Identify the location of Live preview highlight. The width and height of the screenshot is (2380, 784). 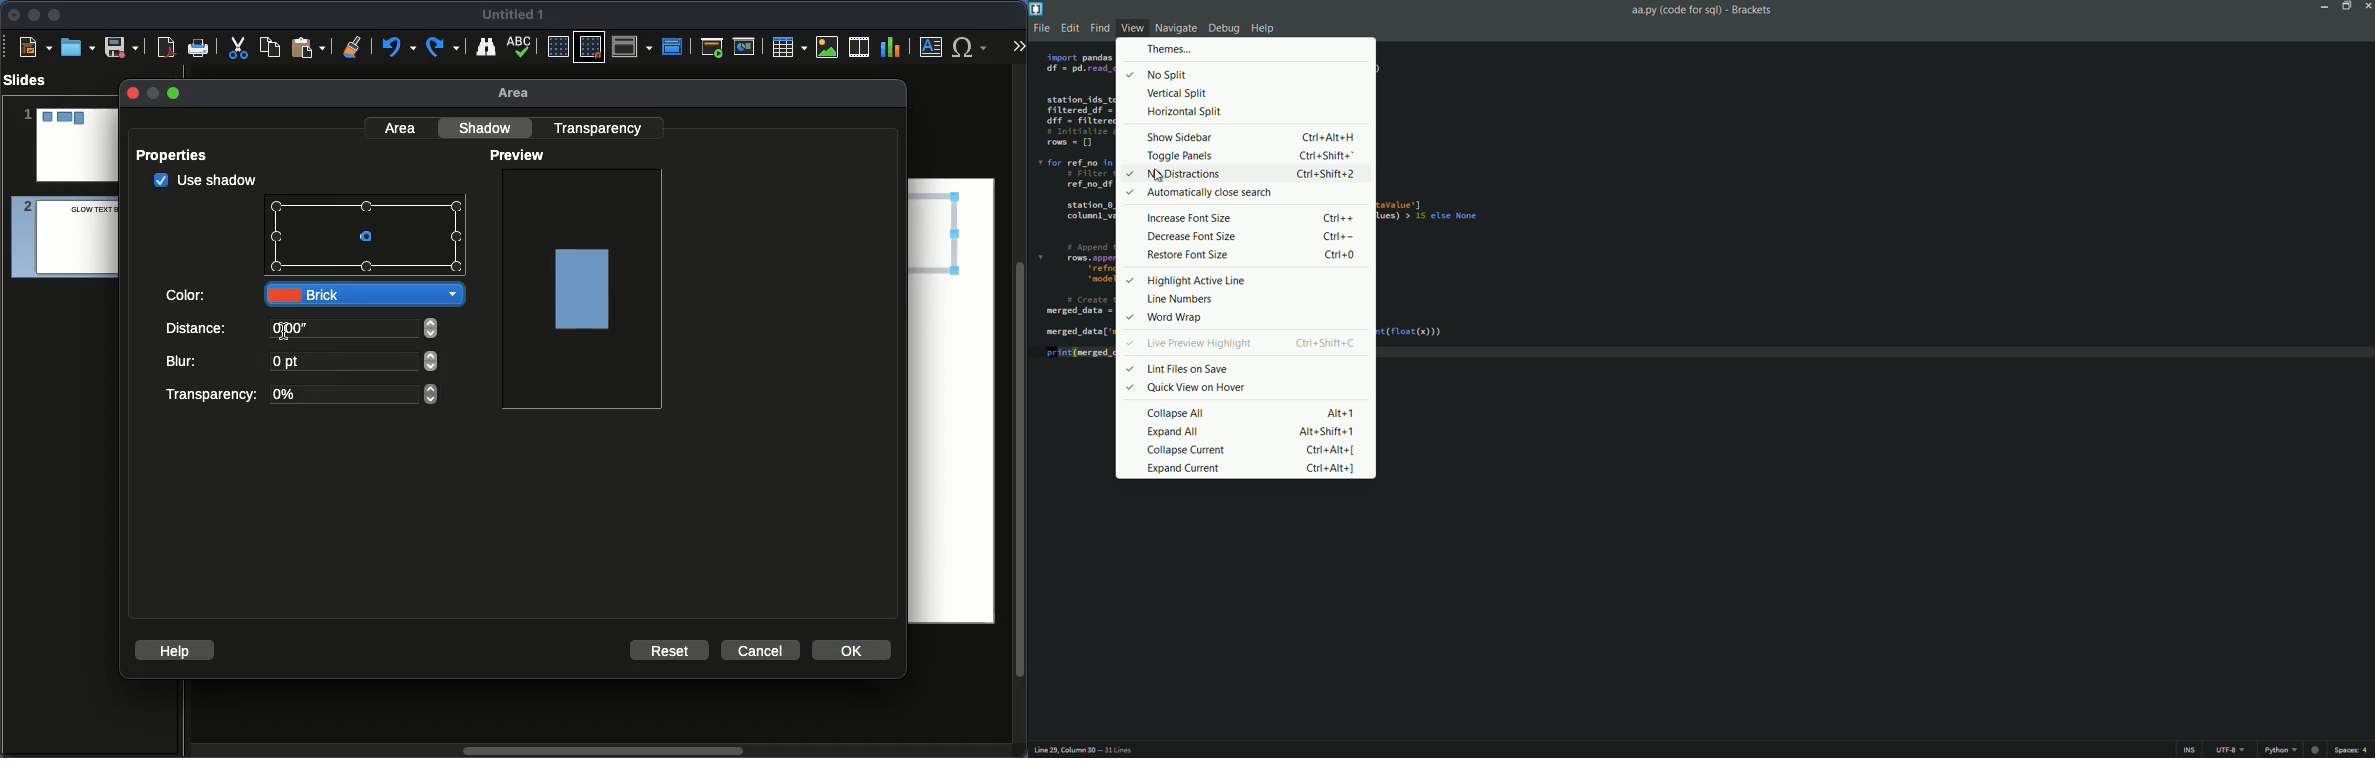
(1246, 343).